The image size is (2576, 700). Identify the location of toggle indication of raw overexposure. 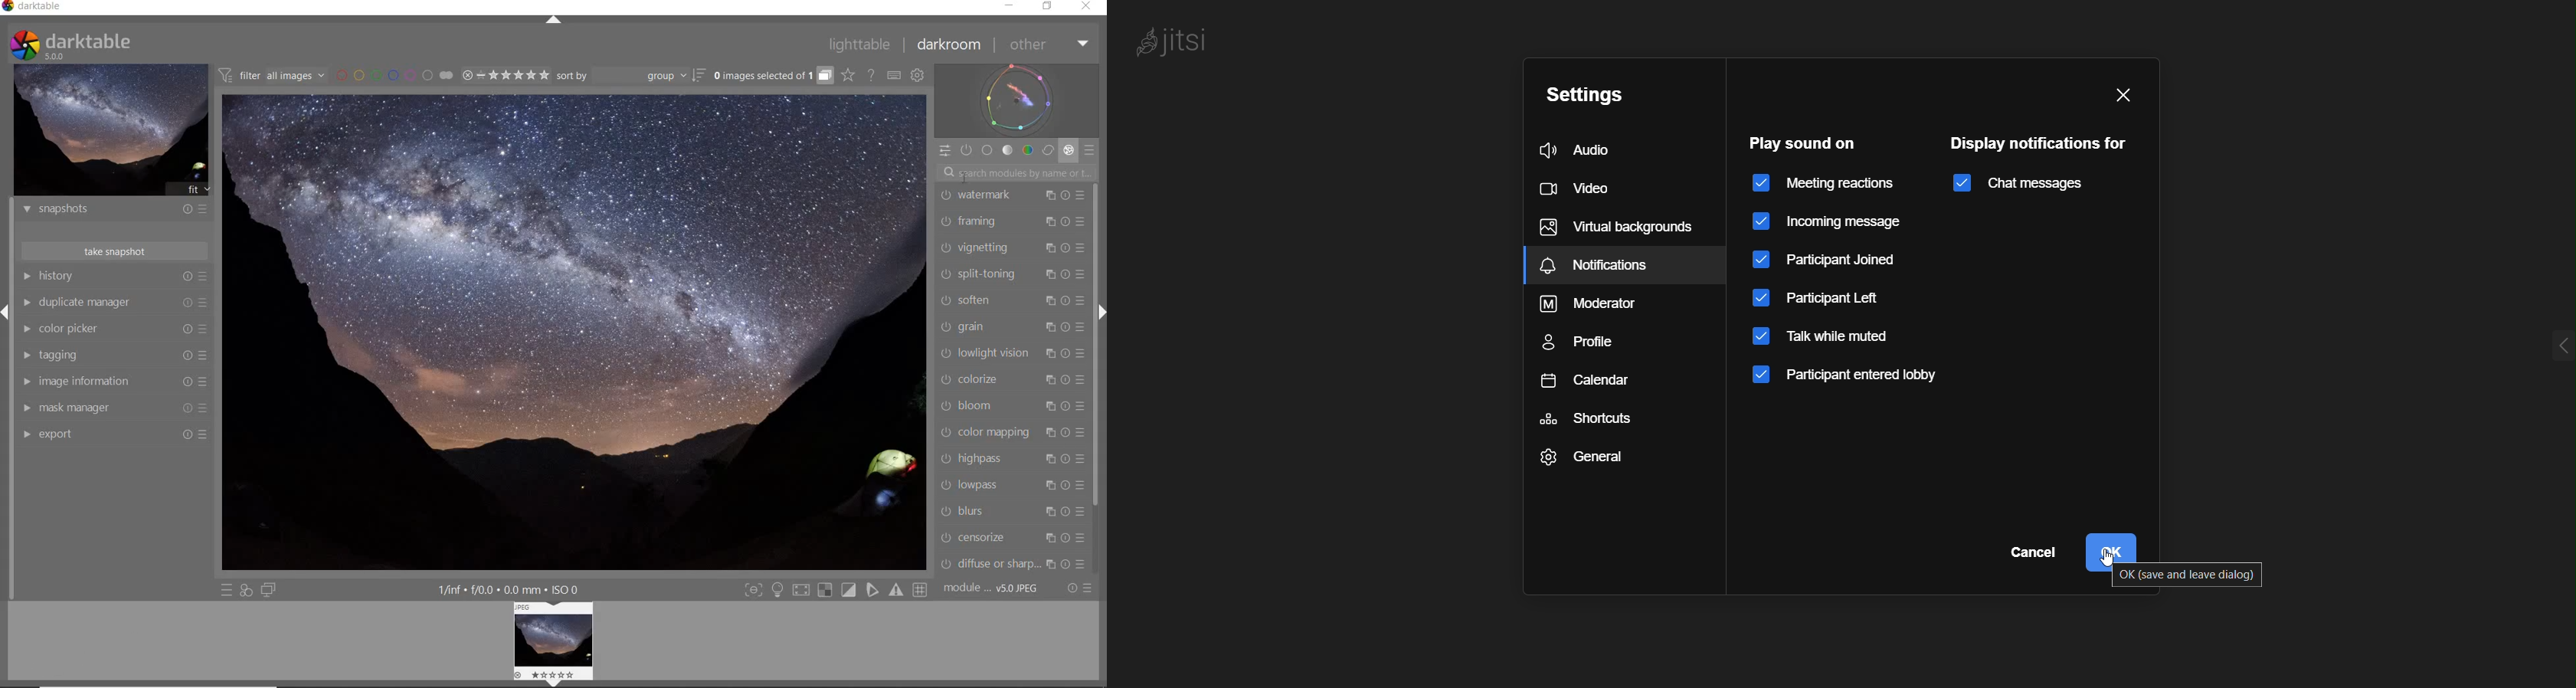
(827, 592).